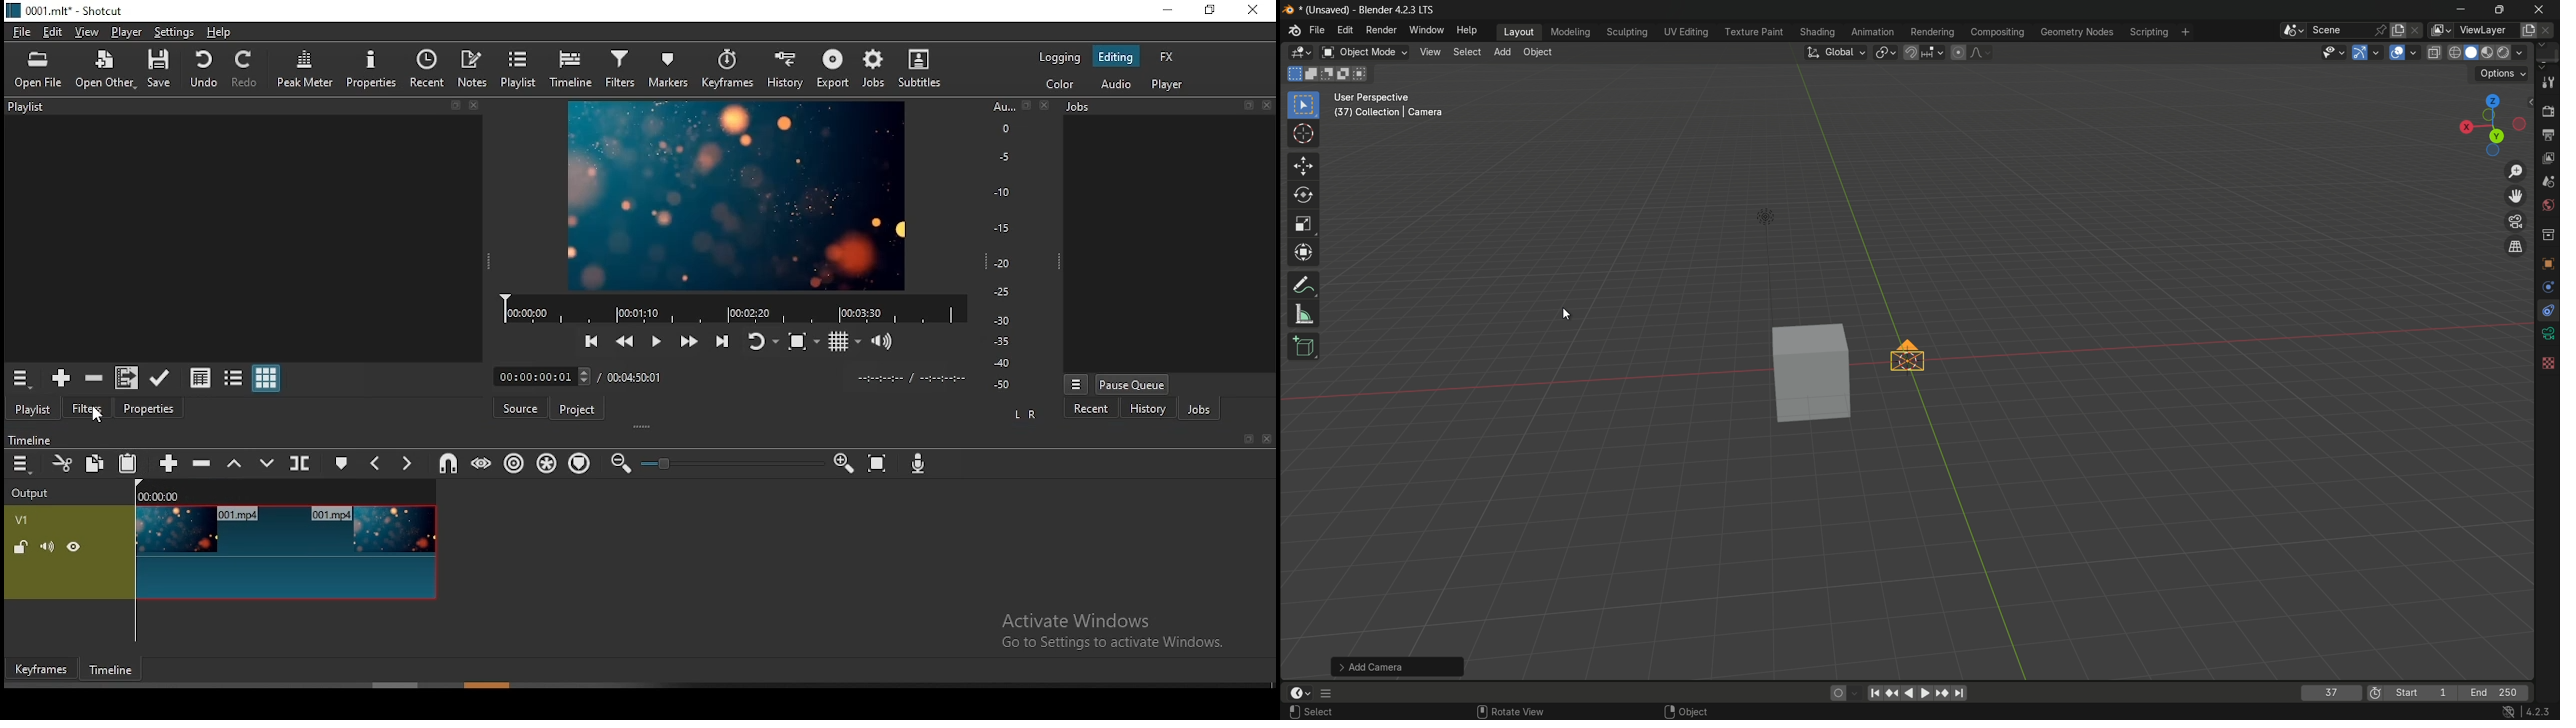 This screenshot has height=728, width=2576. Describe the element at coordinates (1076, 383) in the screenshot. I see `view menu` at that location.